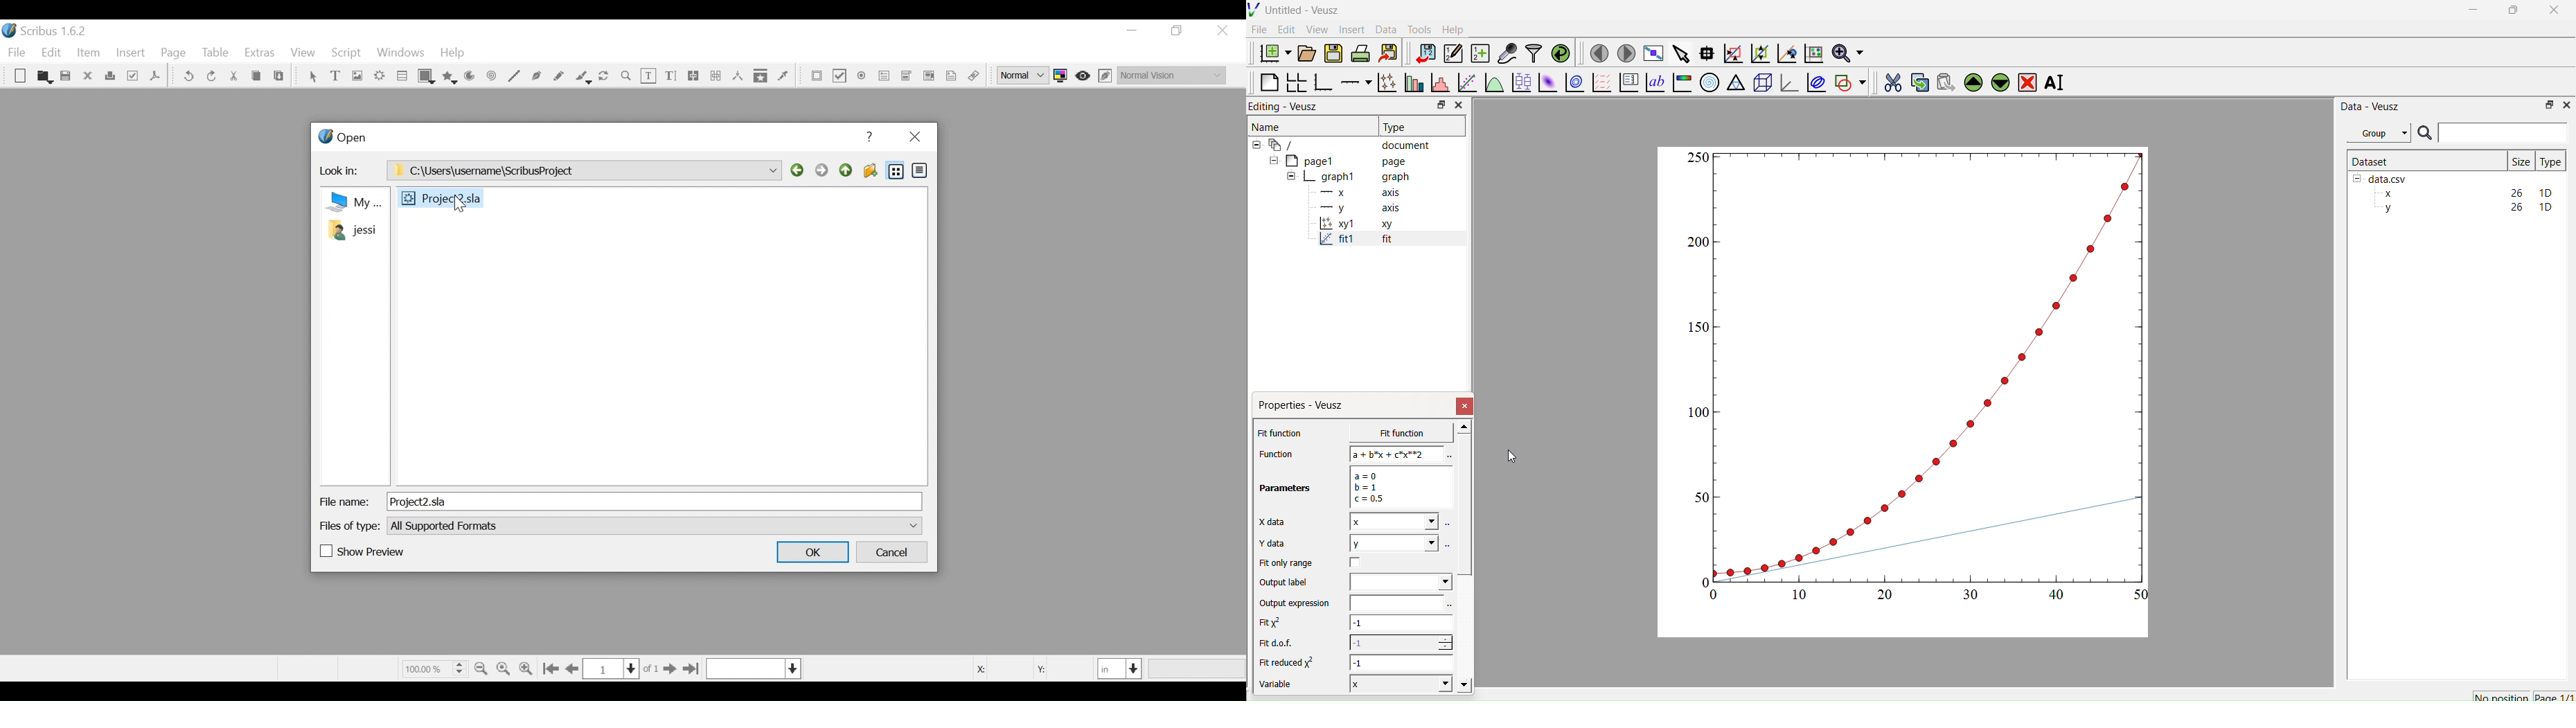  I want to click on File, so click(439, 196).